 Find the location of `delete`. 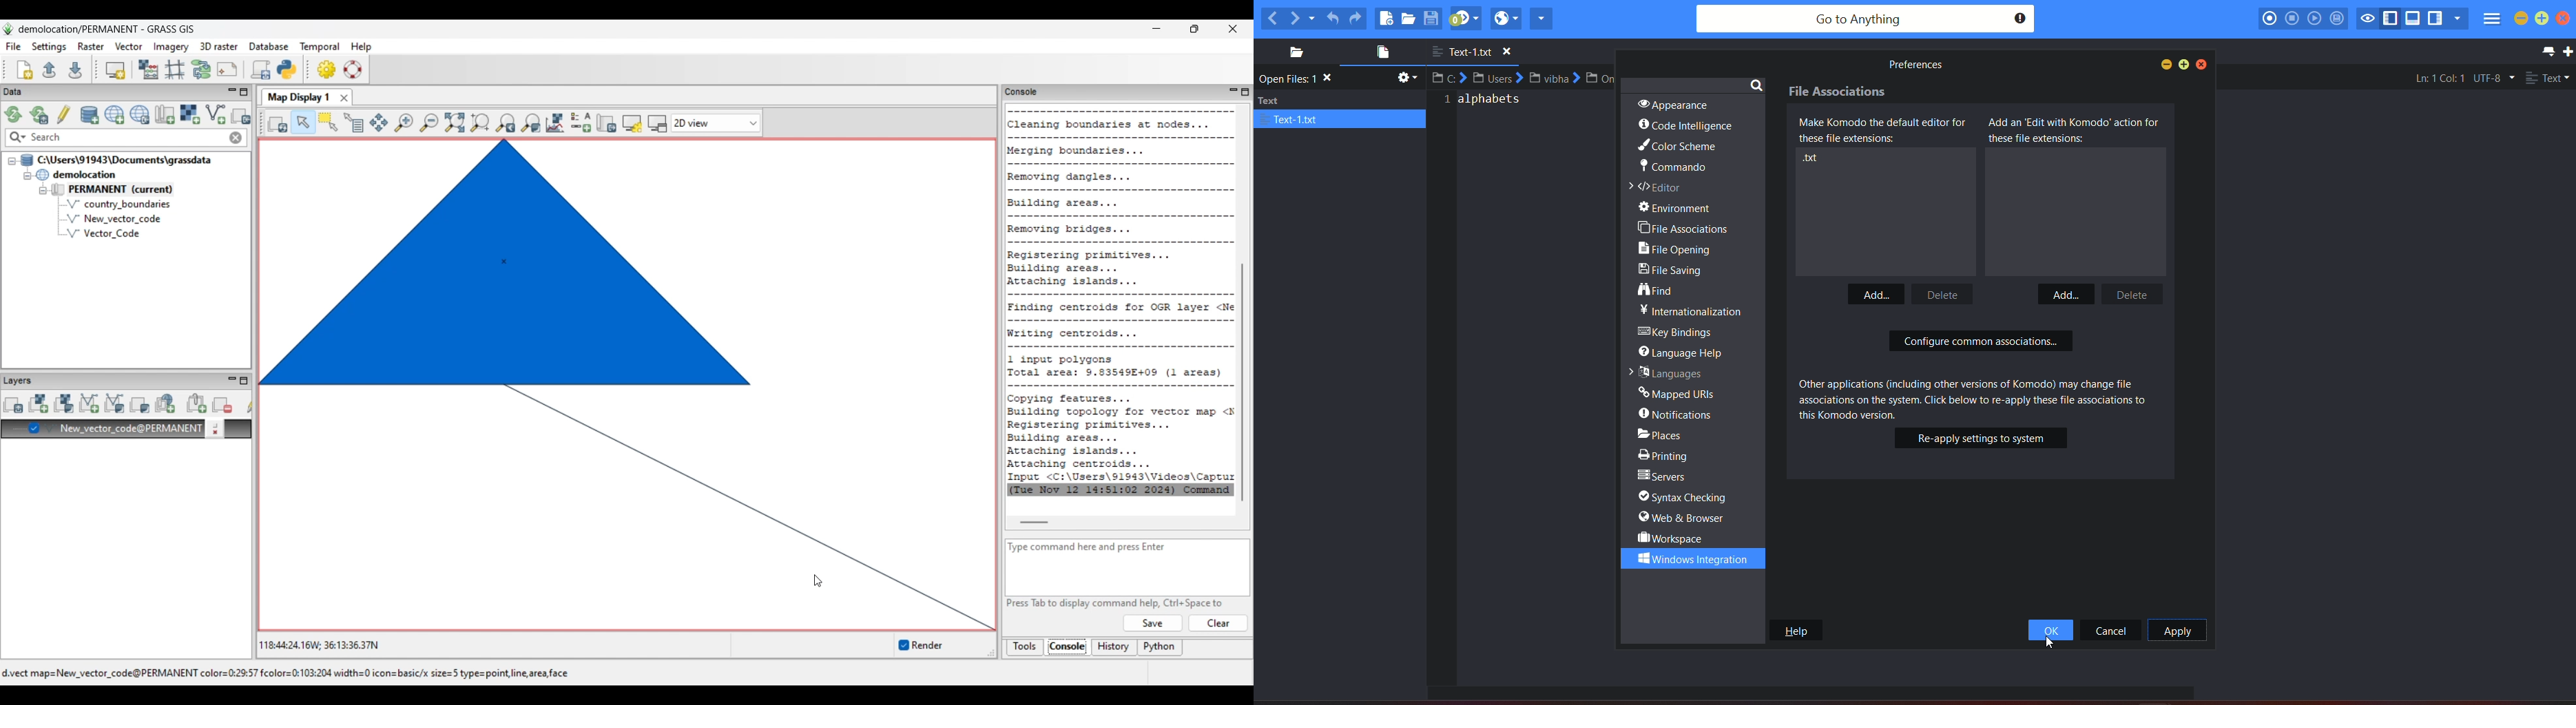

delete is located at coordinates (2129, 293).